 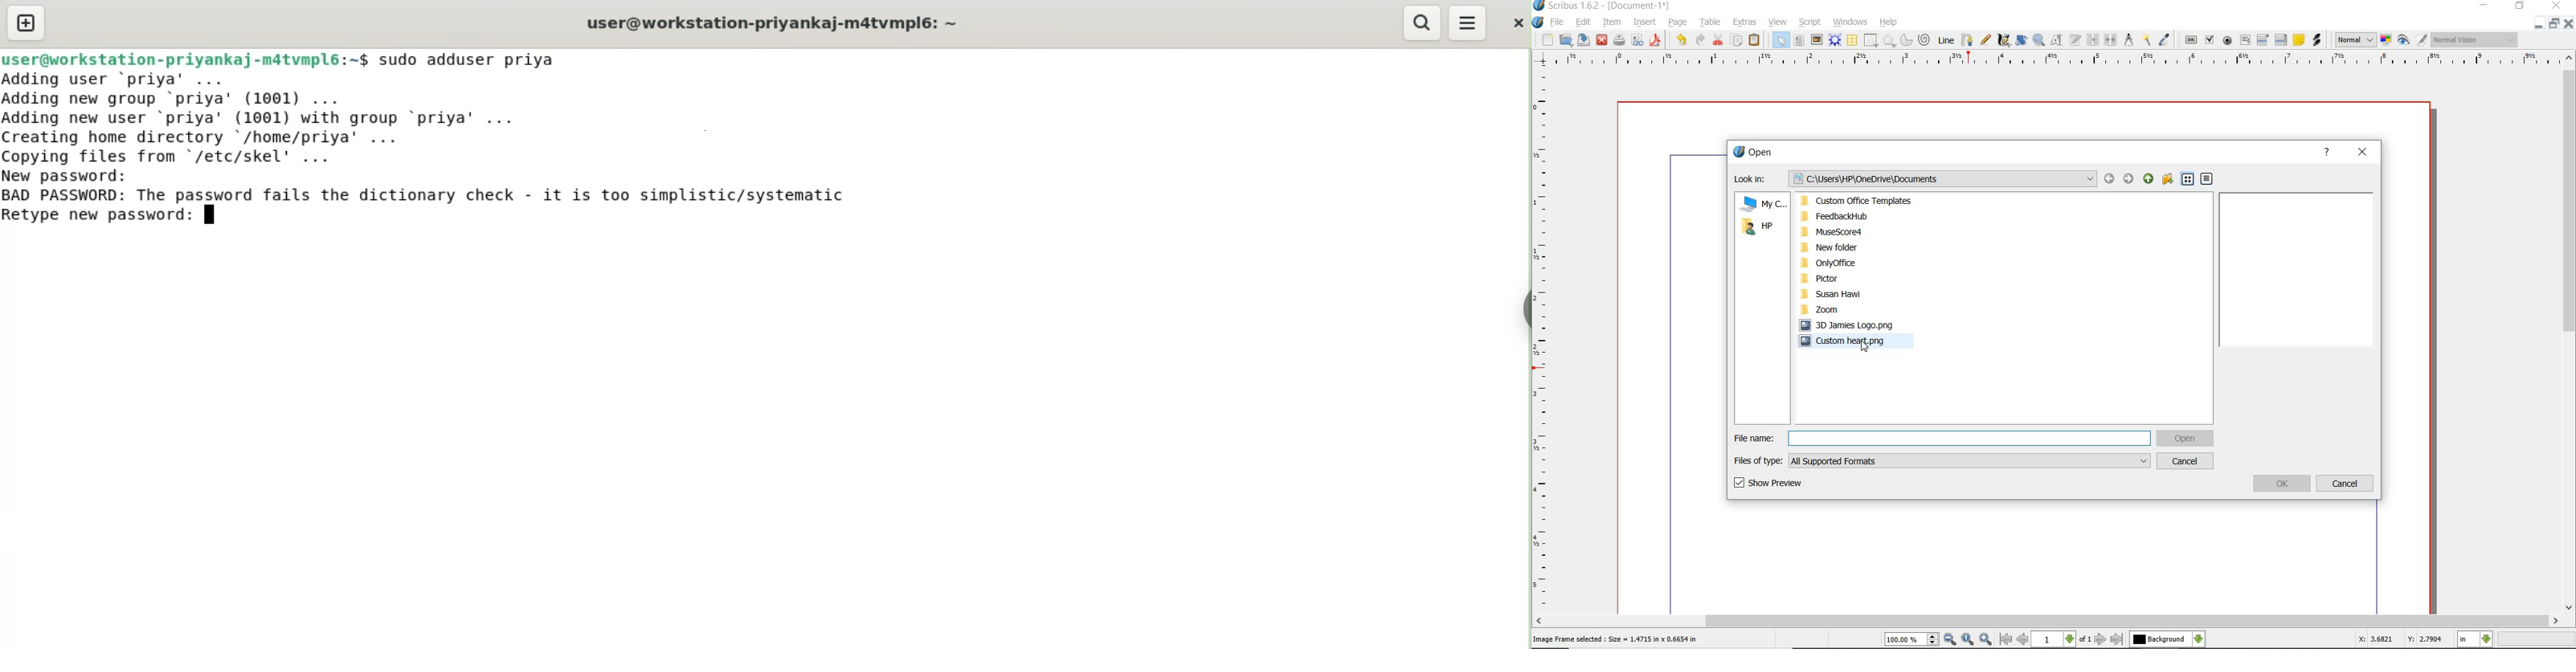 What do you see at coordinates (769, 22) in the screenshot?
I see `user@workstation-priyankaj-m4tvmpl6:~` at bounding box center [769, 22].